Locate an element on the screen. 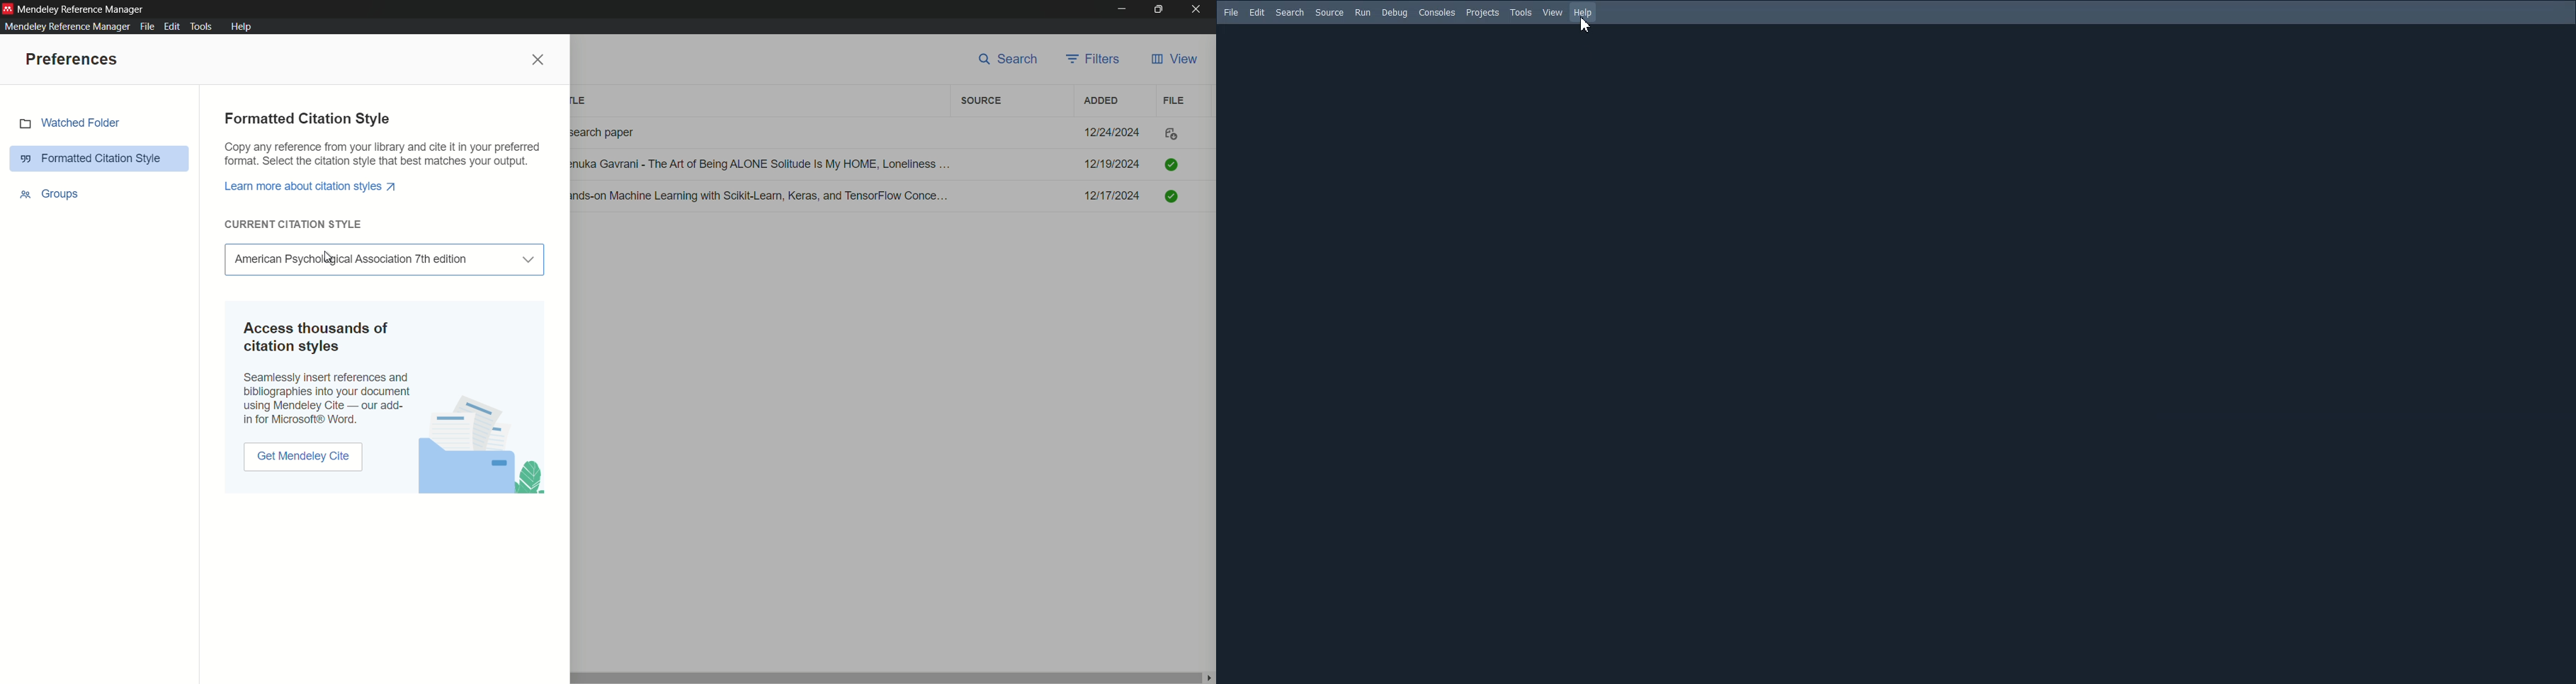 This screenshot has width=2576, height=700. formatted citation style is located at coordinates (309, 118).